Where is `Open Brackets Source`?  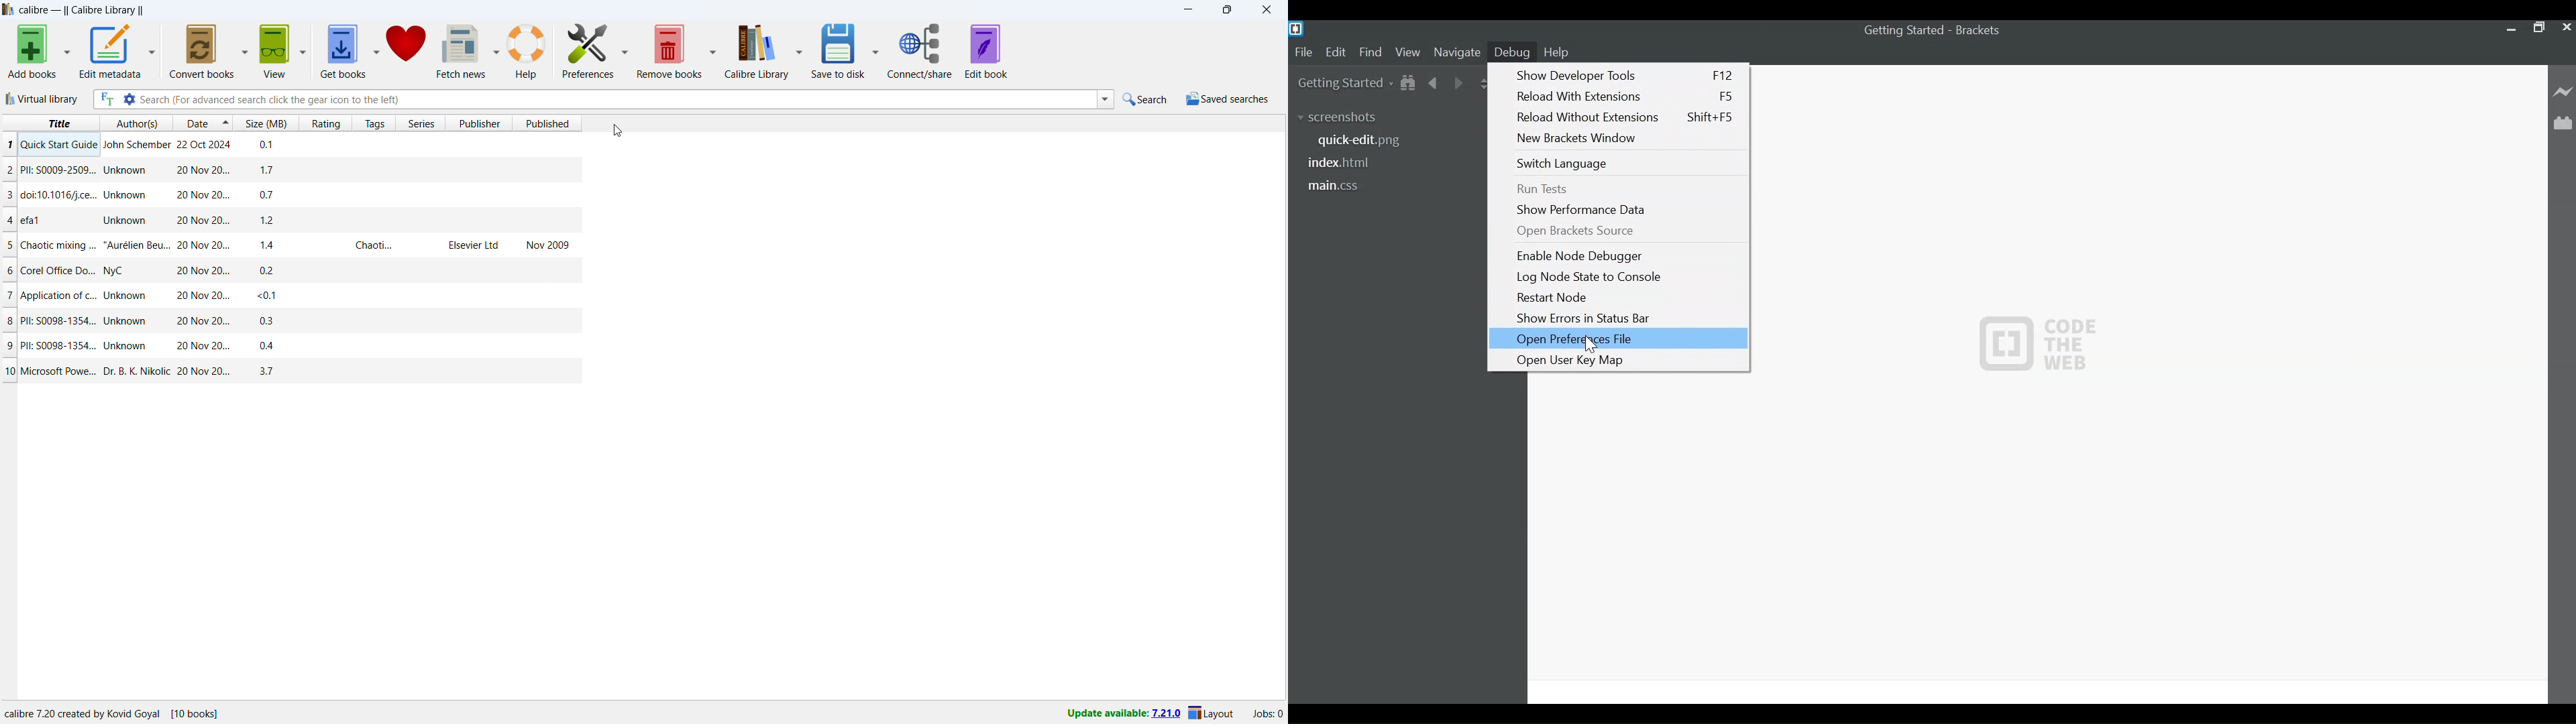 Open Brackets Source is located at coordinates (1627, 231).